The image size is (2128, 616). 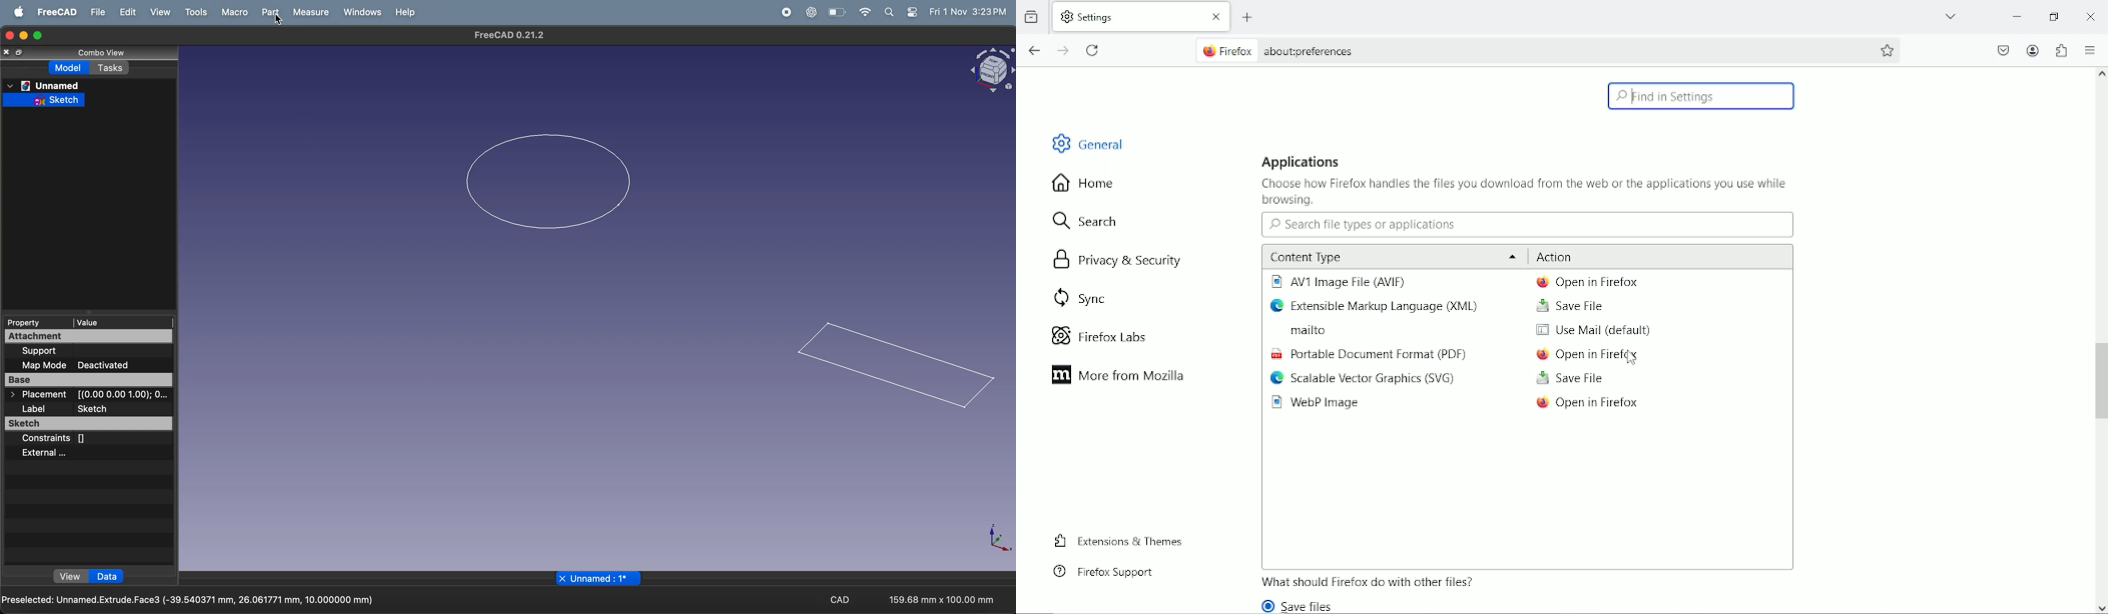 What do you see at coordinates (896, 368) in the screenshot?
I see `2D rectangle` at bounding box center [896, 368].